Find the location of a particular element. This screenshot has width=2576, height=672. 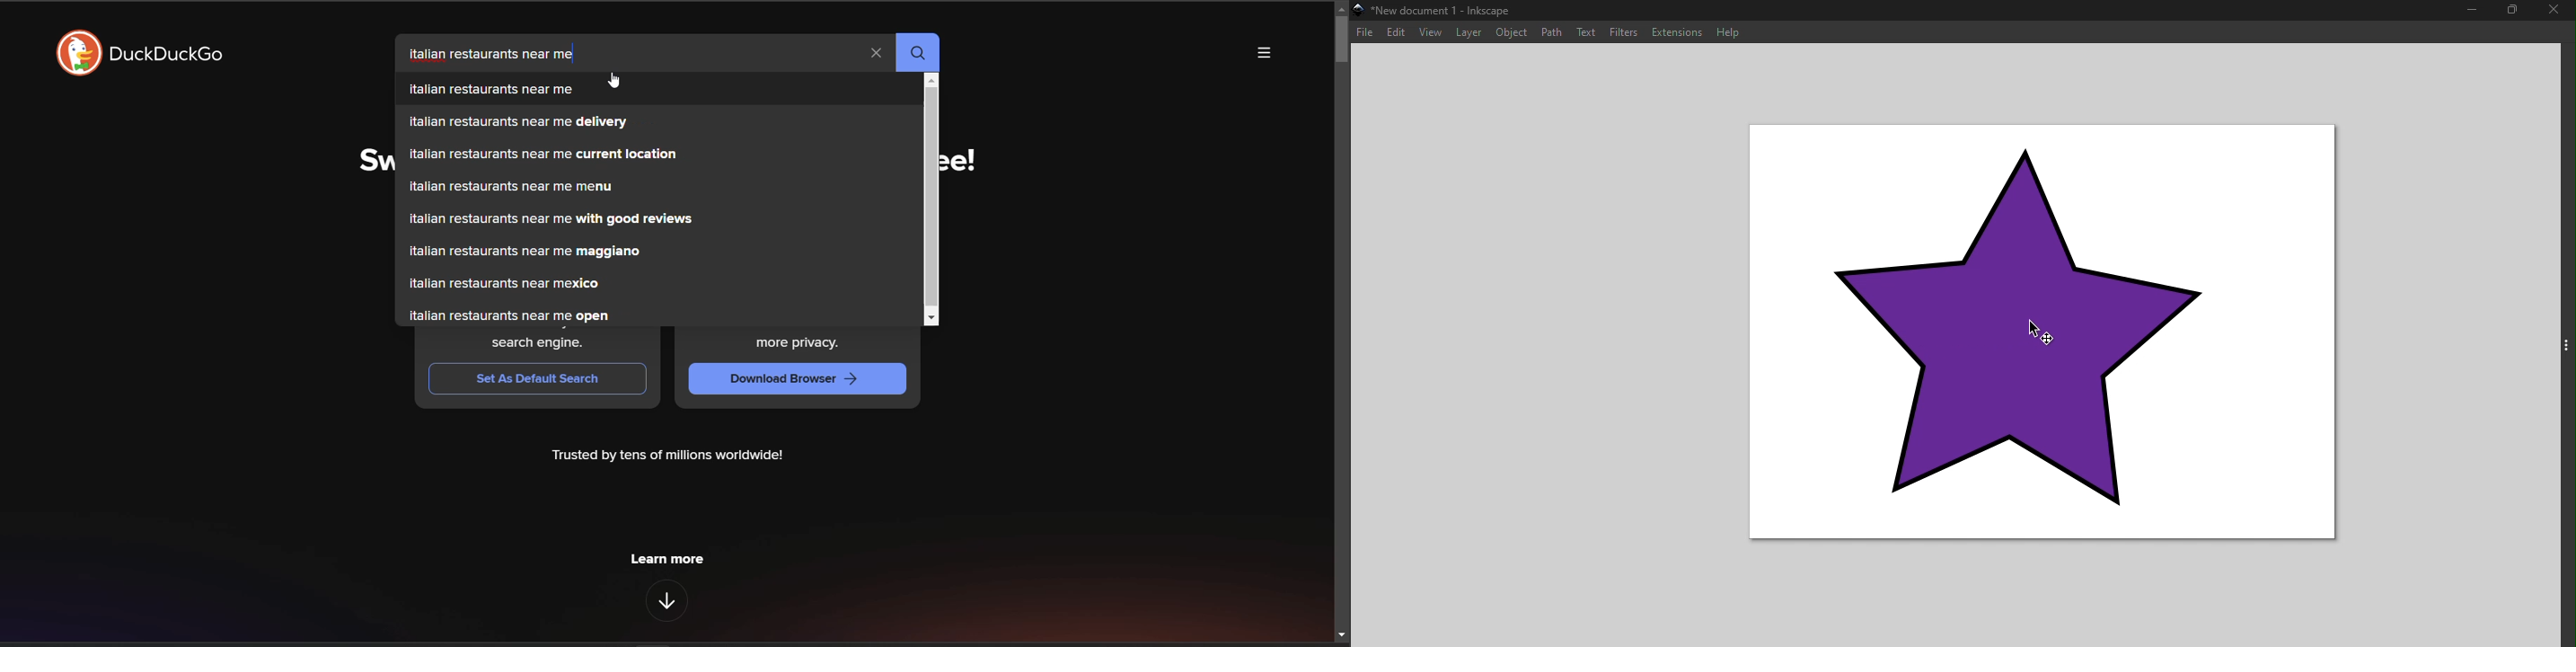

cursor is located at coordinates (2035, 327).